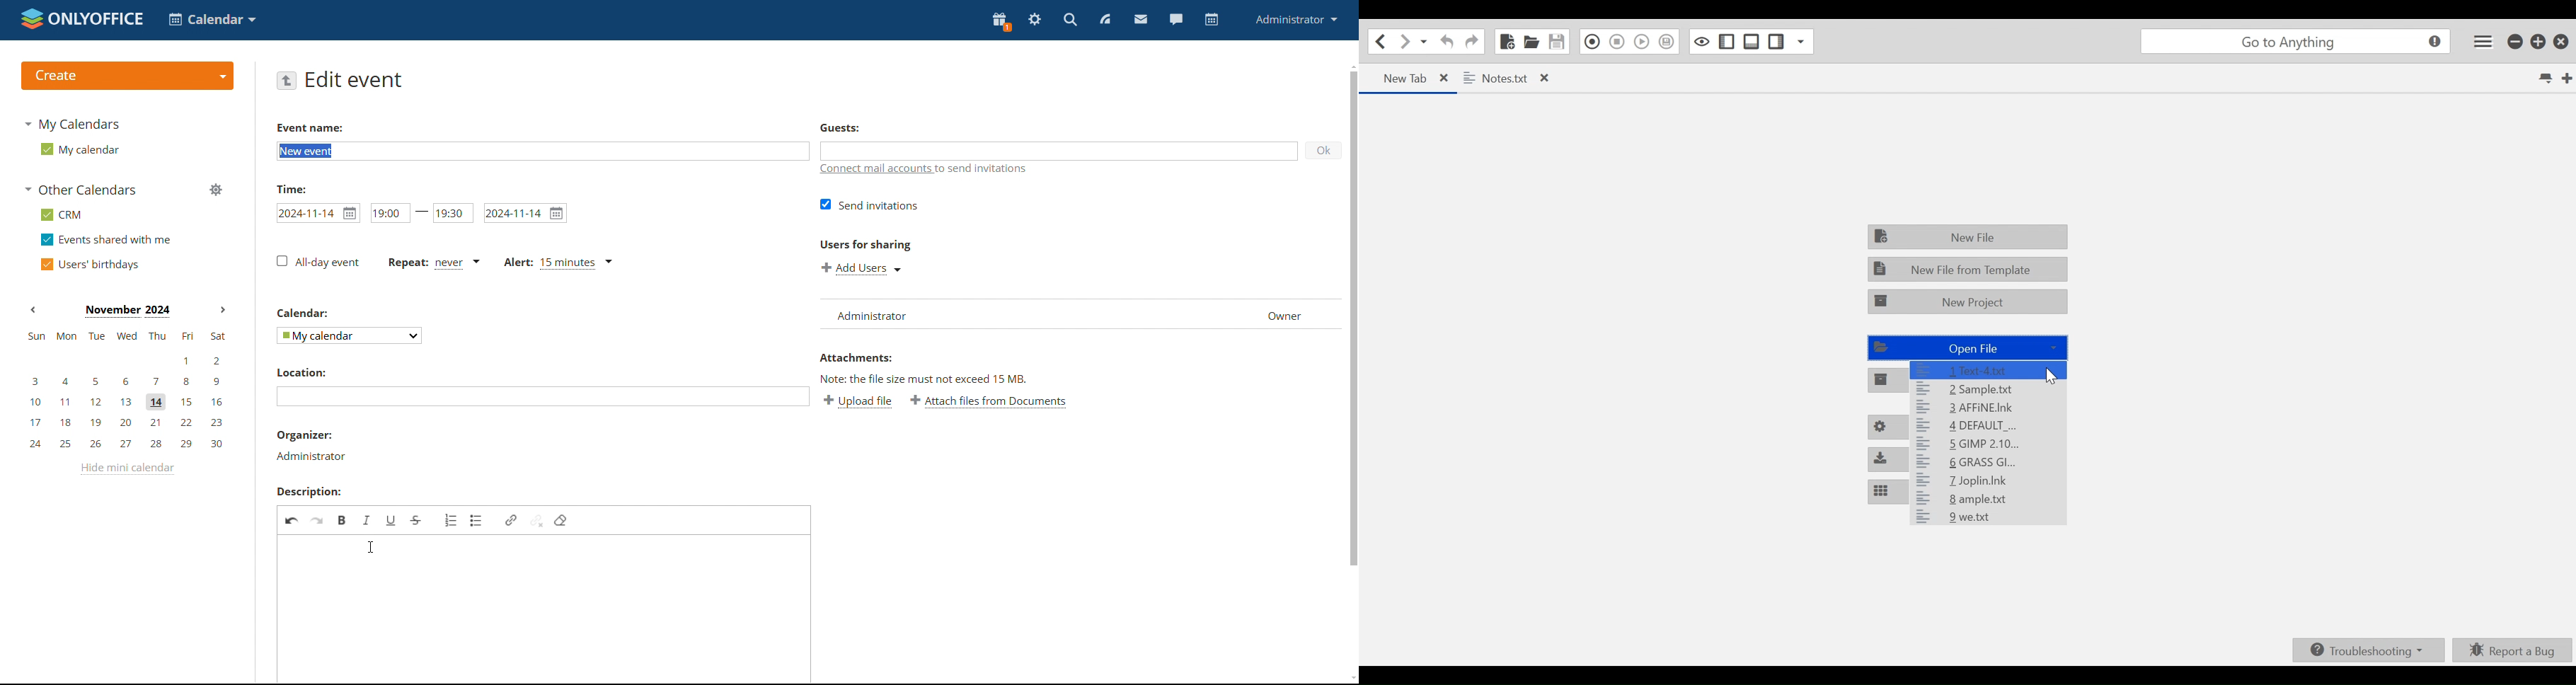 The height and width of the screenshot is (700, 2576). Describe the element at coordinates (287, 81) in the screenshot. I see `go back` at that location.